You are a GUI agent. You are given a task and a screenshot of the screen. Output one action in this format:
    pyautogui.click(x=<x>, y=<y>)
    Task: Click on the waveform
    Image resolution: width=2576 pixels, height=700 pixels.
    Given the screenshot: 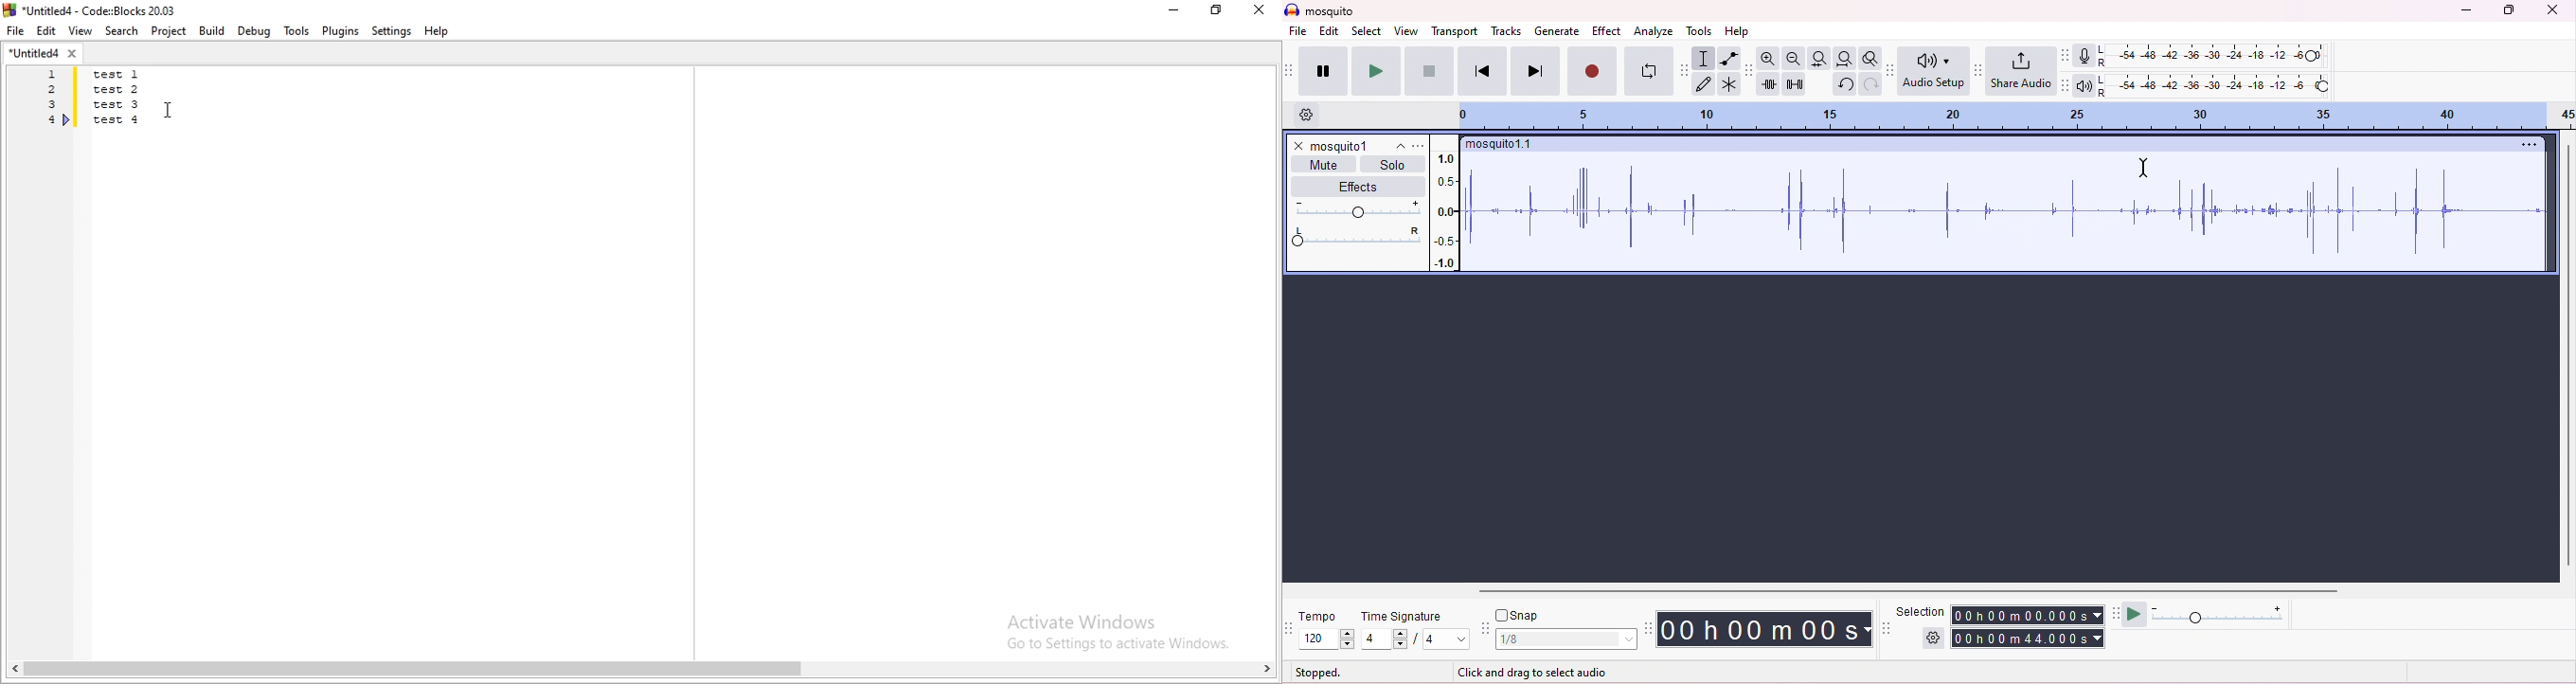 What is the action you would take?
    pyautogui.click(x=1987, y=210)
    